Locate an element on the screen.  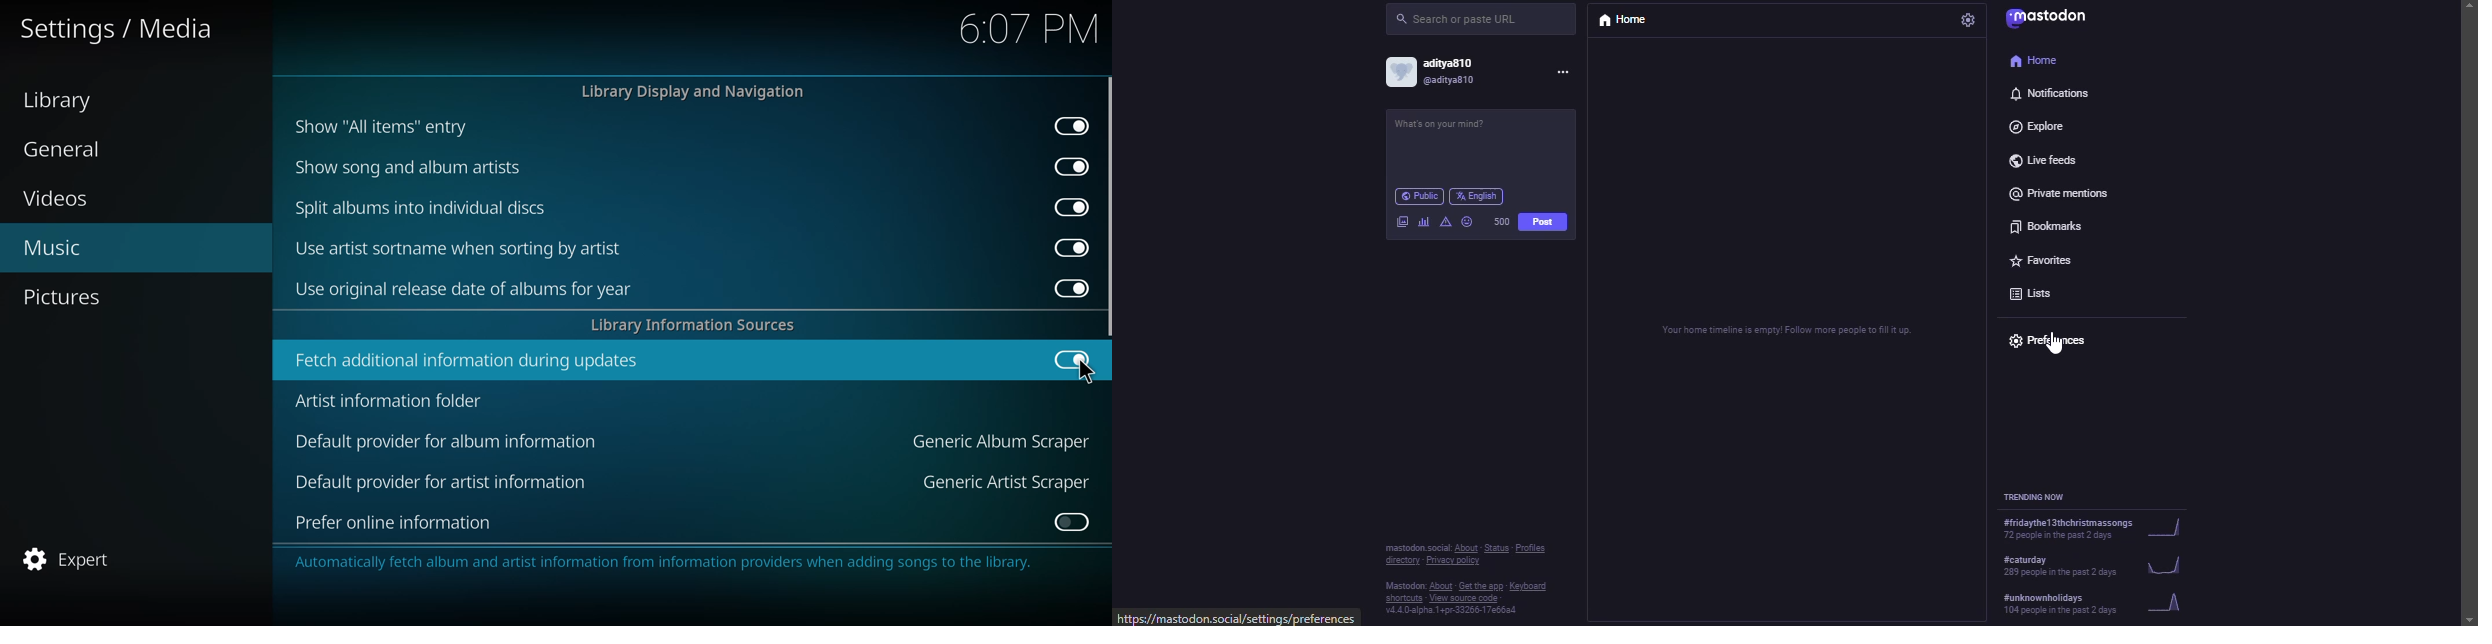
Automatically fetch album and artist information from information providers when adding songs to the library. is located at coordinates (663, 565).